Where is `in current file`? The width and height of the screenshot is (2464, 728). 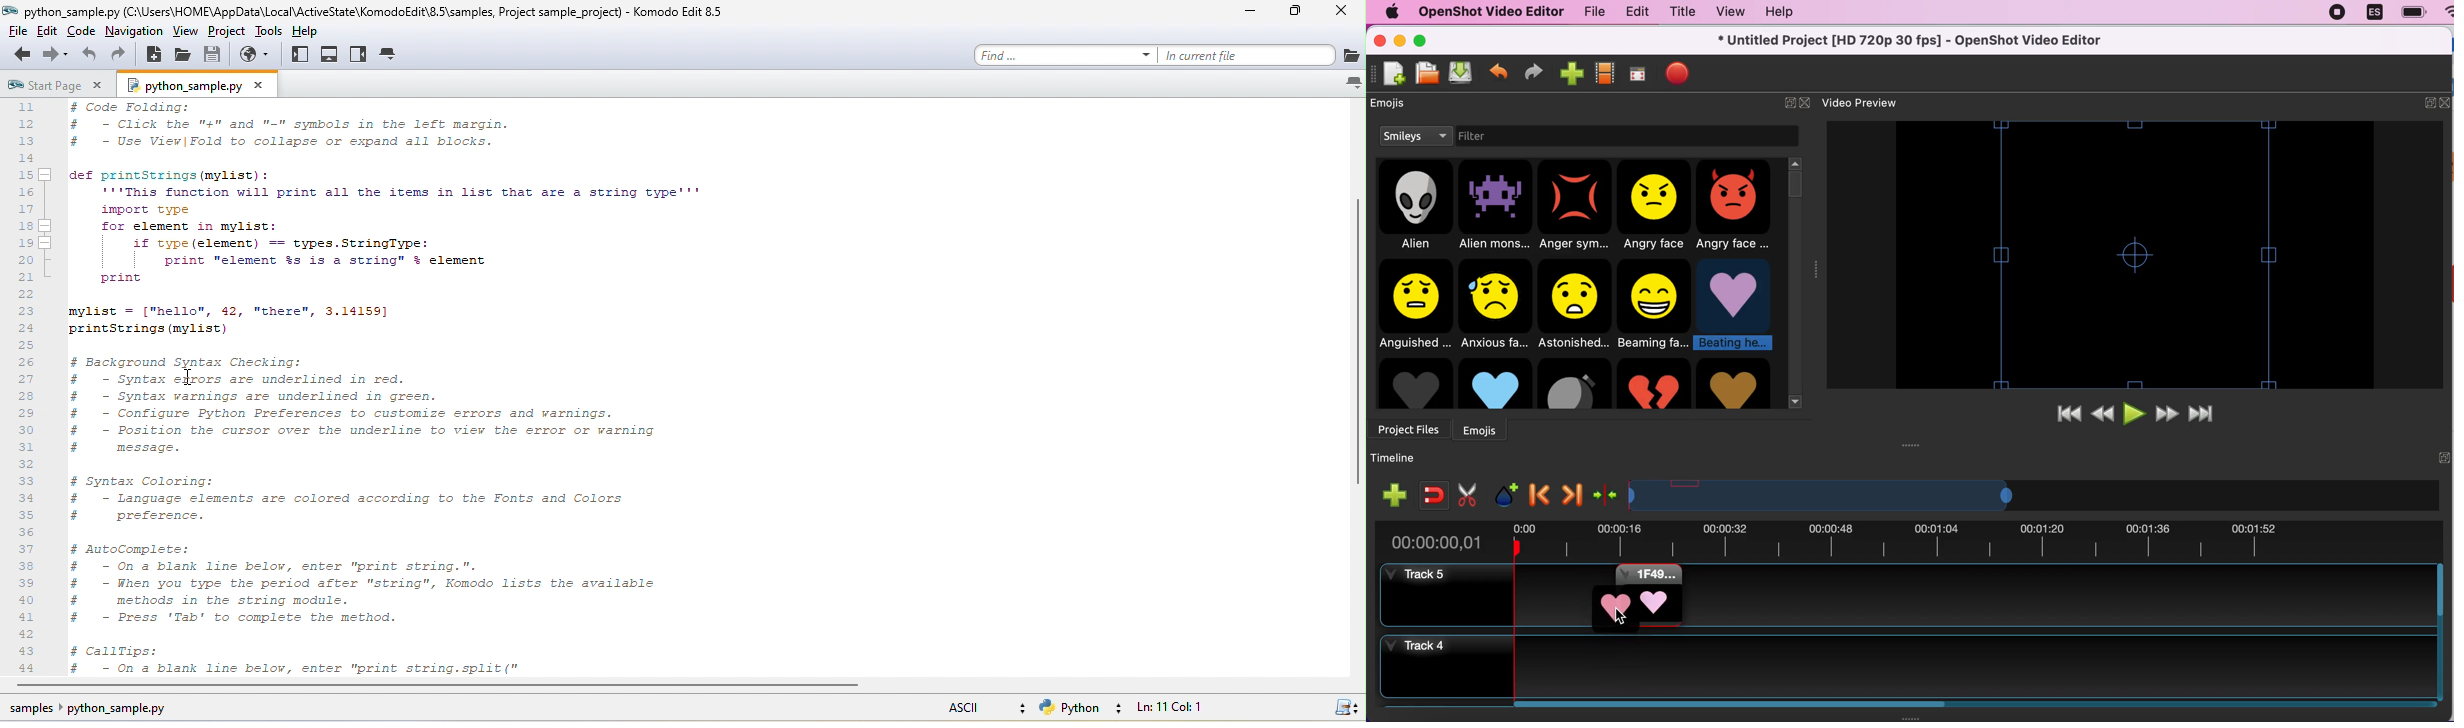 in current file is located at coordinates (1263, 54).